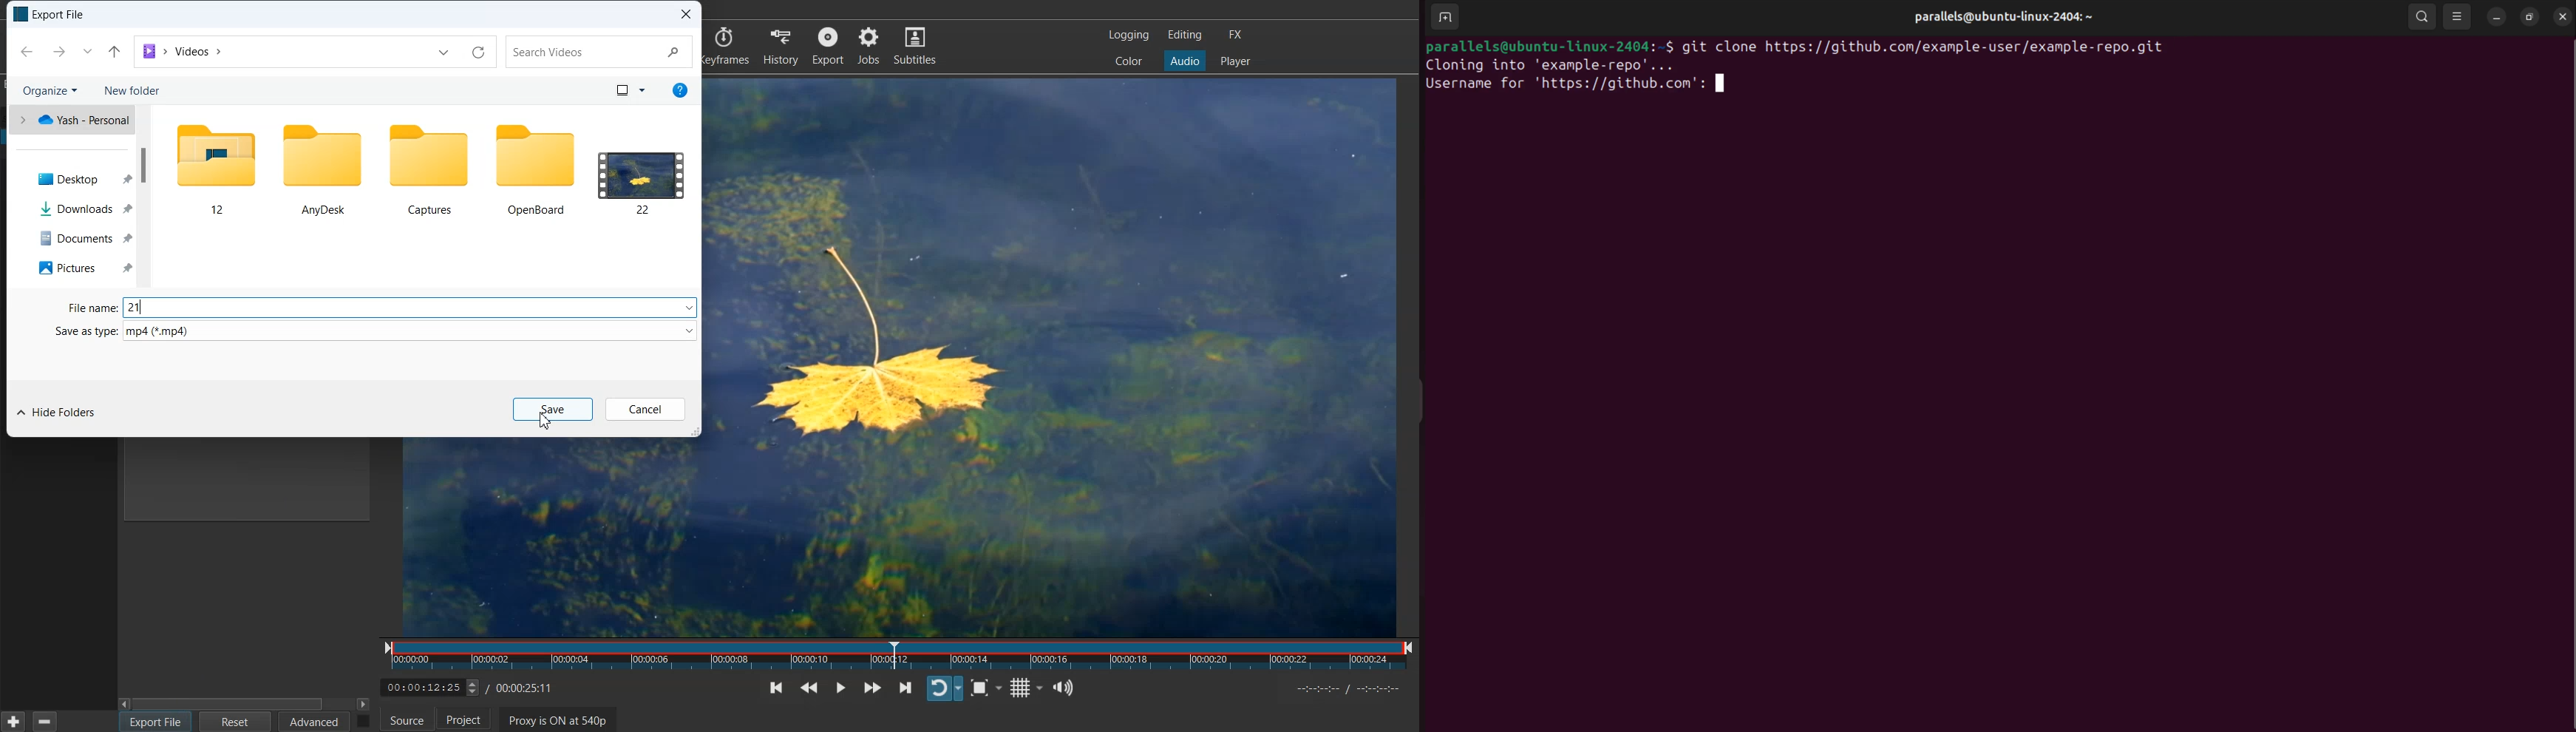 Image resolution: width=2576 pixels, height=756 pixels. I want to click on Player, so click(1235, 61).